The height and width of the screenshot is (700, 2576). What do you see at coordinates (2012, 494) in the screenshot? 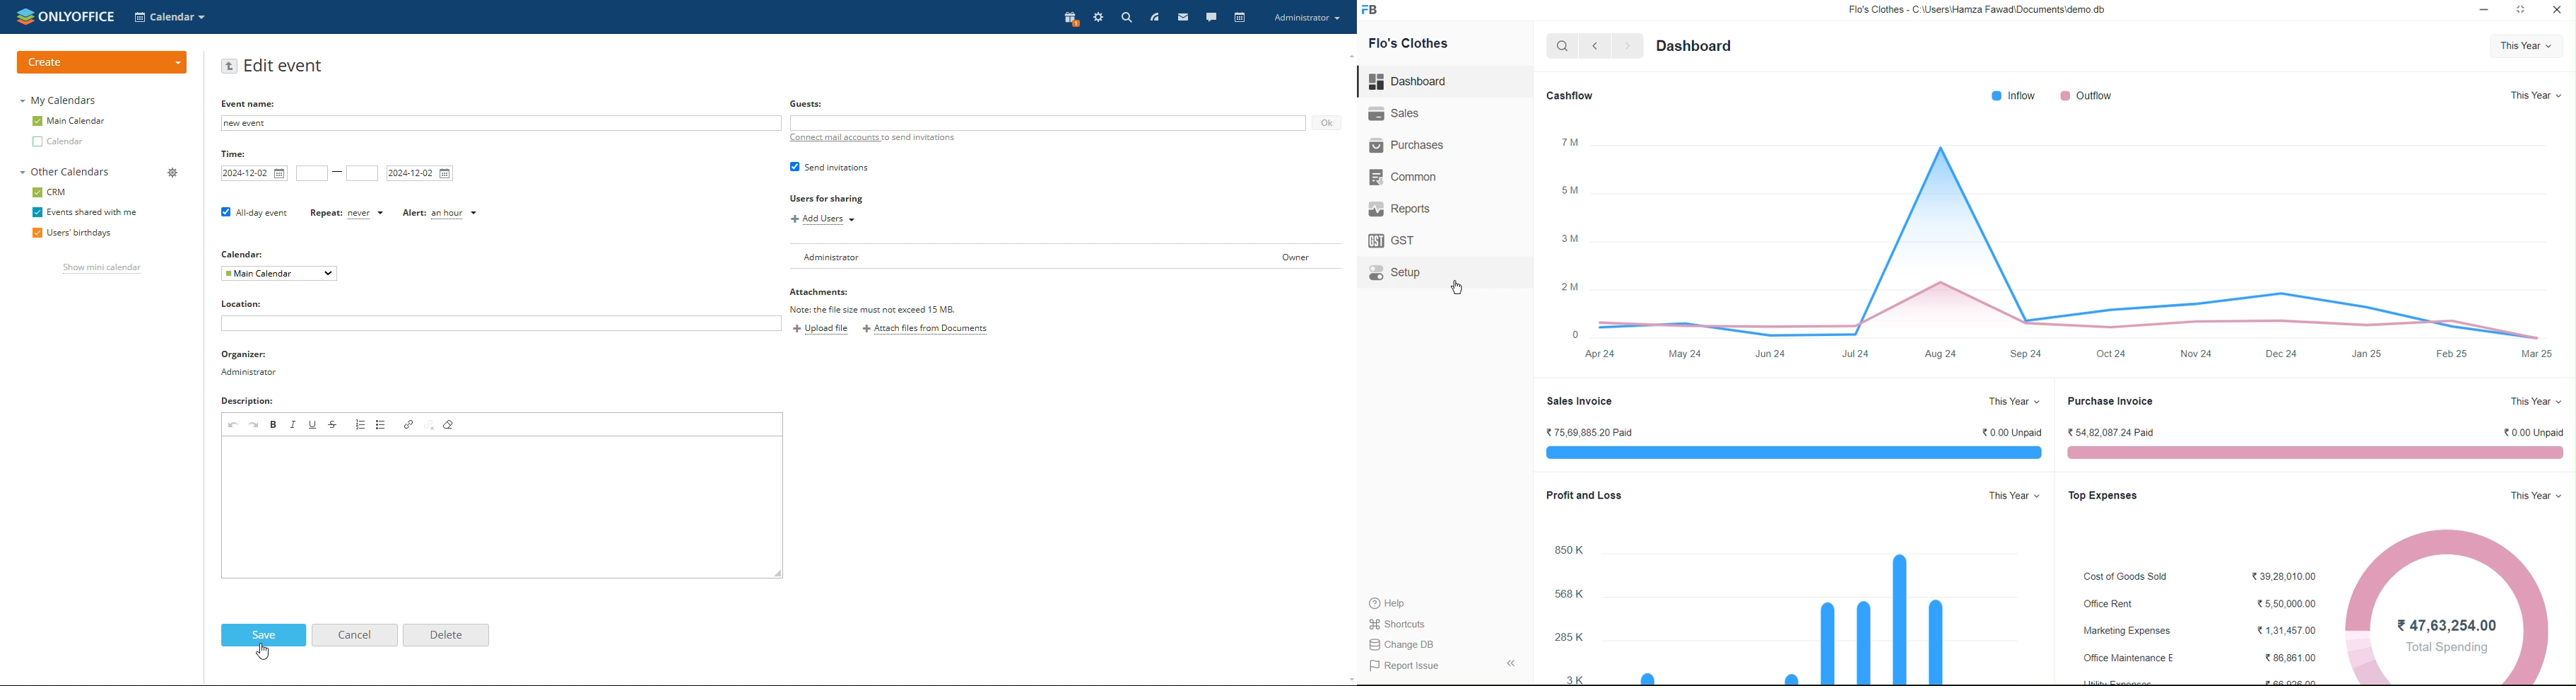
I see `This year` at bounding box center [2012, 494].